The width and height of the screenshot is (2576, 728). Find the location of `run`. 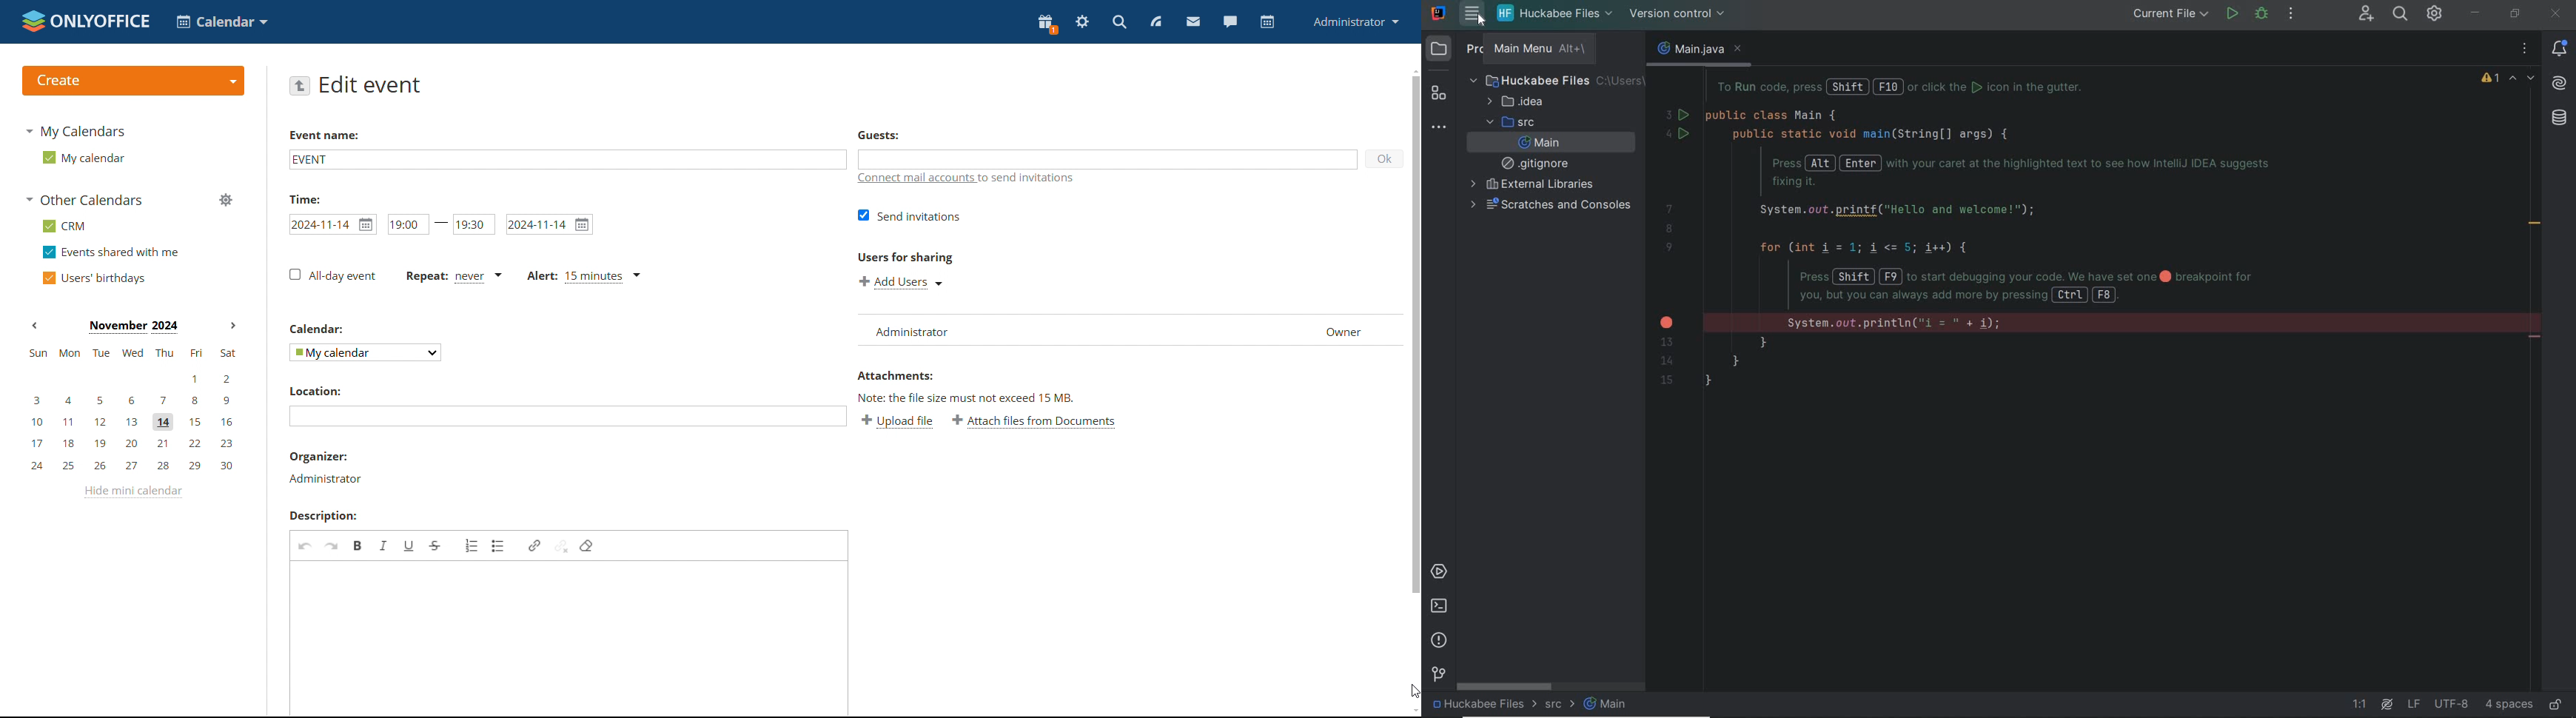

run is located at coordinates (2233, 14).